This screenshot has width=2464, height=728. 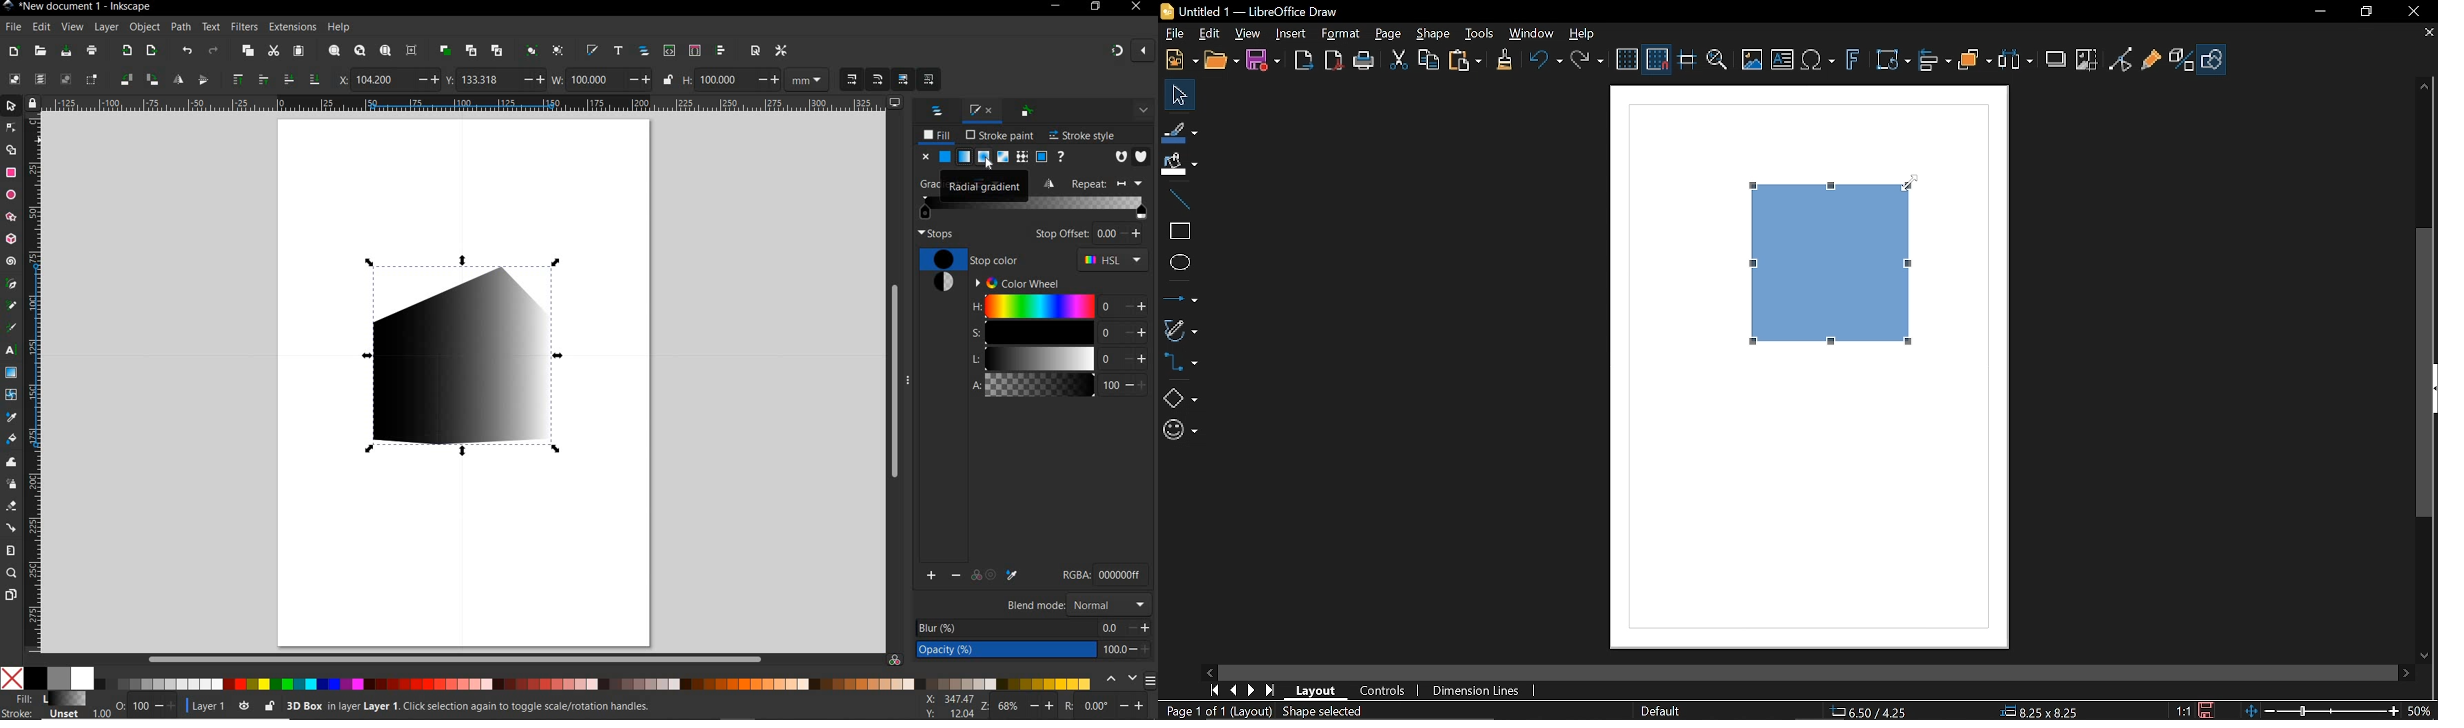 I want to click on OPEN XML EDITOR, so click(x=669, y=52).